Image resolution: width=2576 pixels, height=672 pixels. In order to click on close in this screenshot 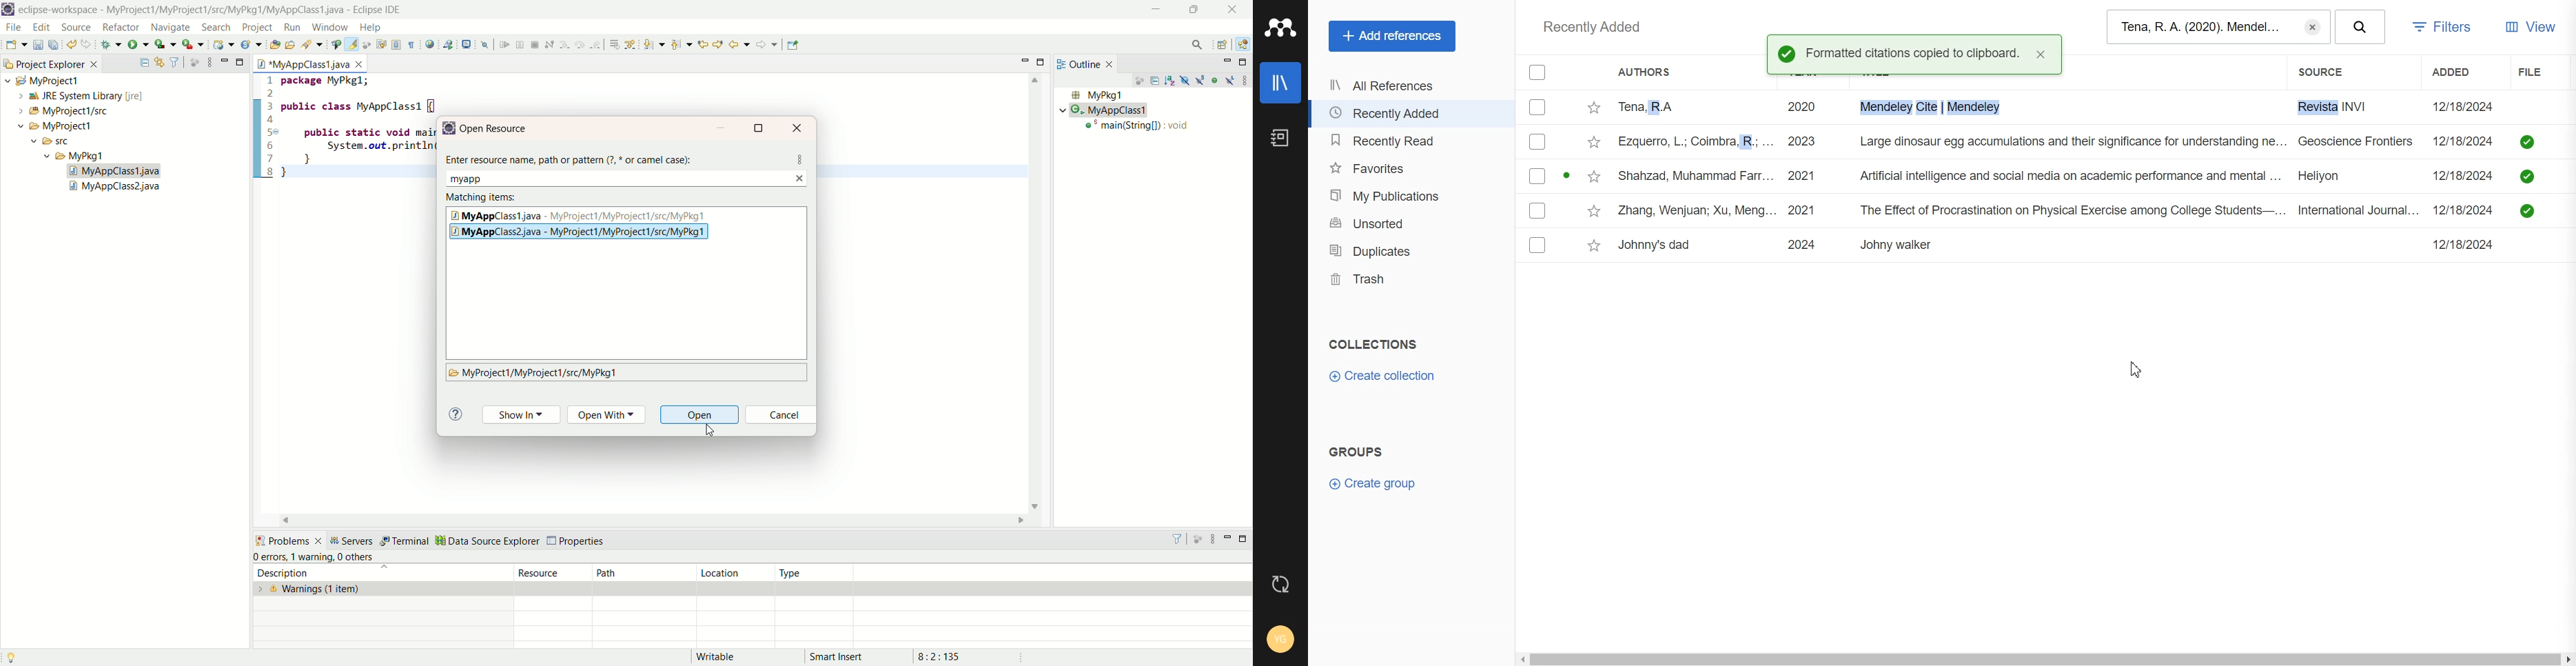, I will do `click(800, 127)`.